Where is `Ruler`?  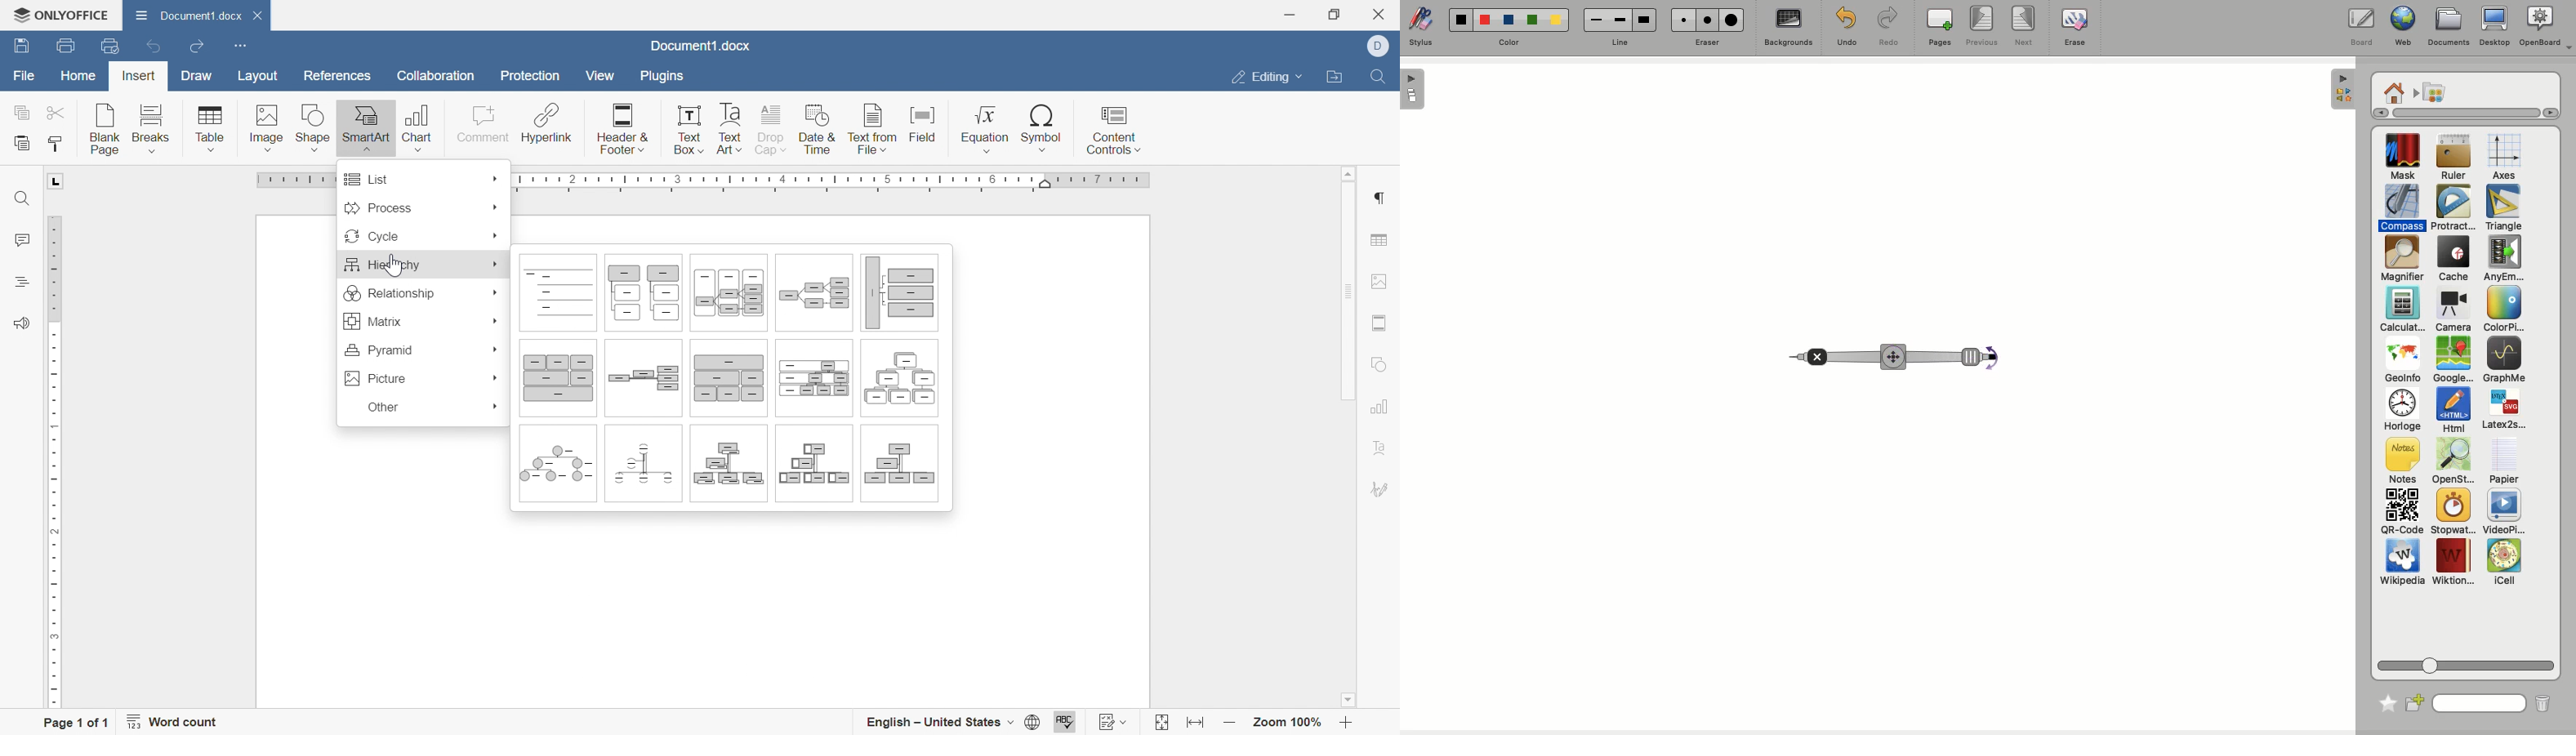
Ruler is located at coordinates (53, 442).